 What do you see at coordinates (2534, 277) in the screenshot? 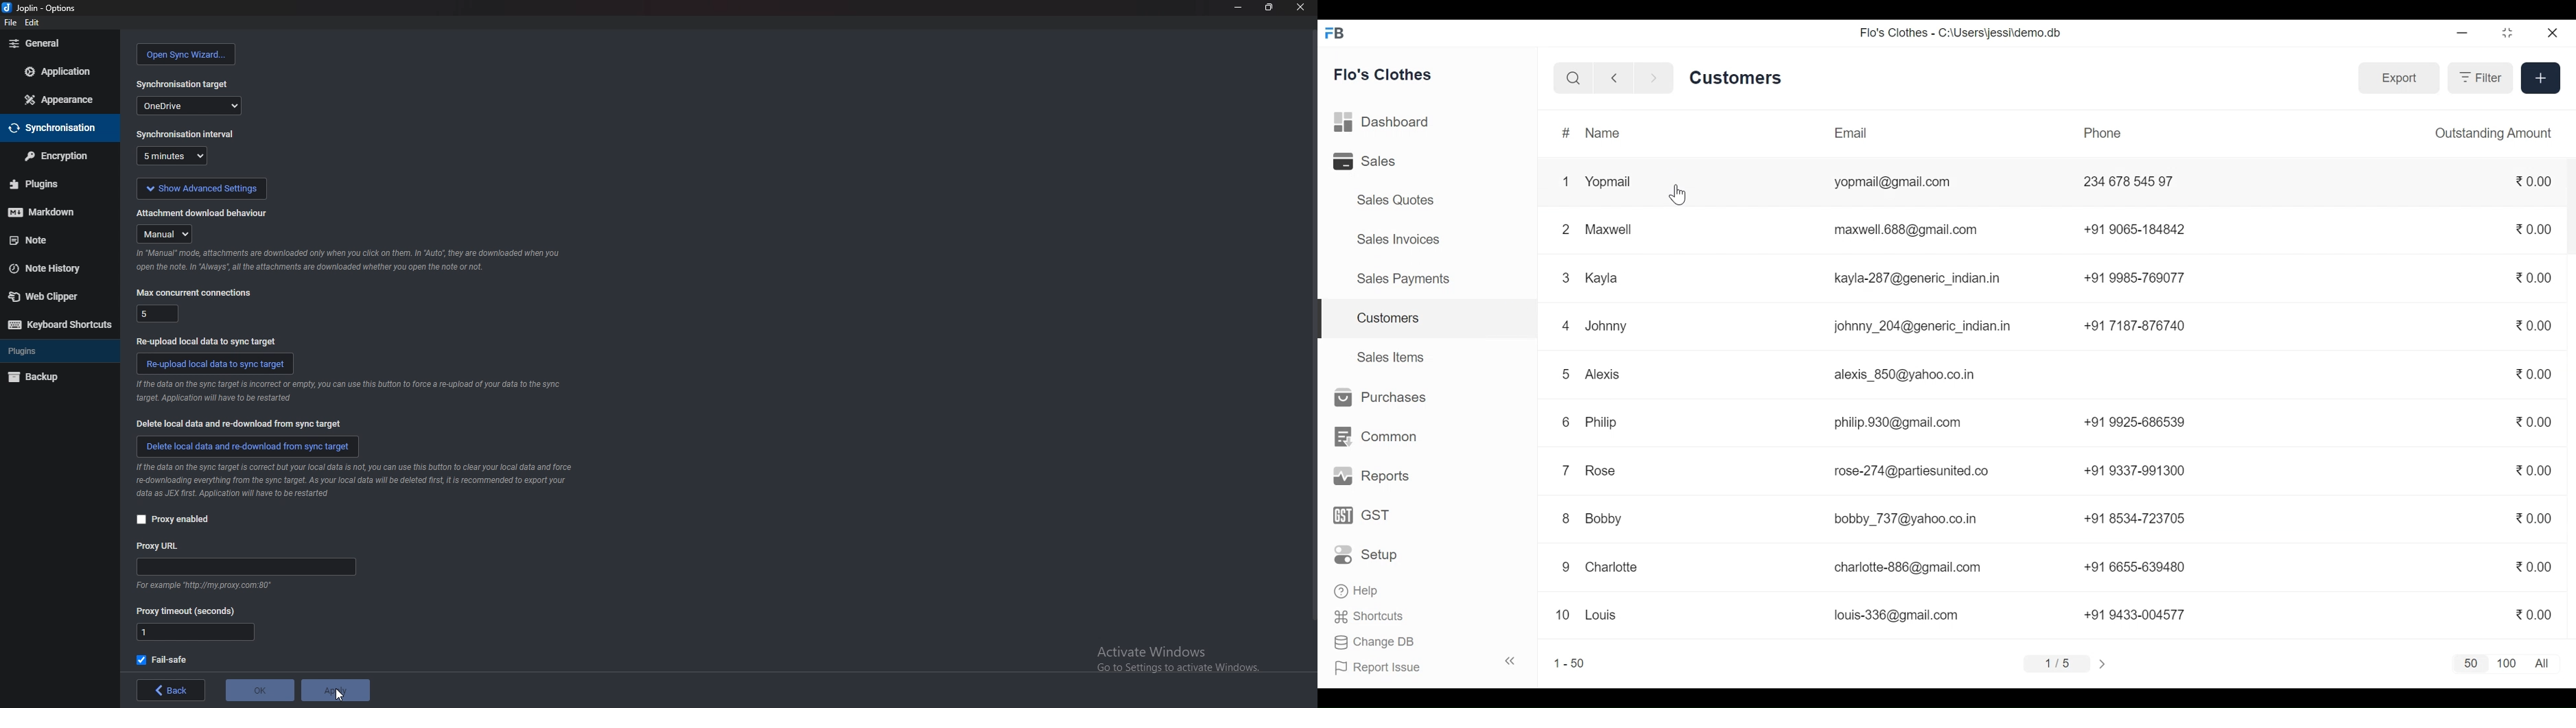
I see `0.00` at bounding box center [2534, 277].